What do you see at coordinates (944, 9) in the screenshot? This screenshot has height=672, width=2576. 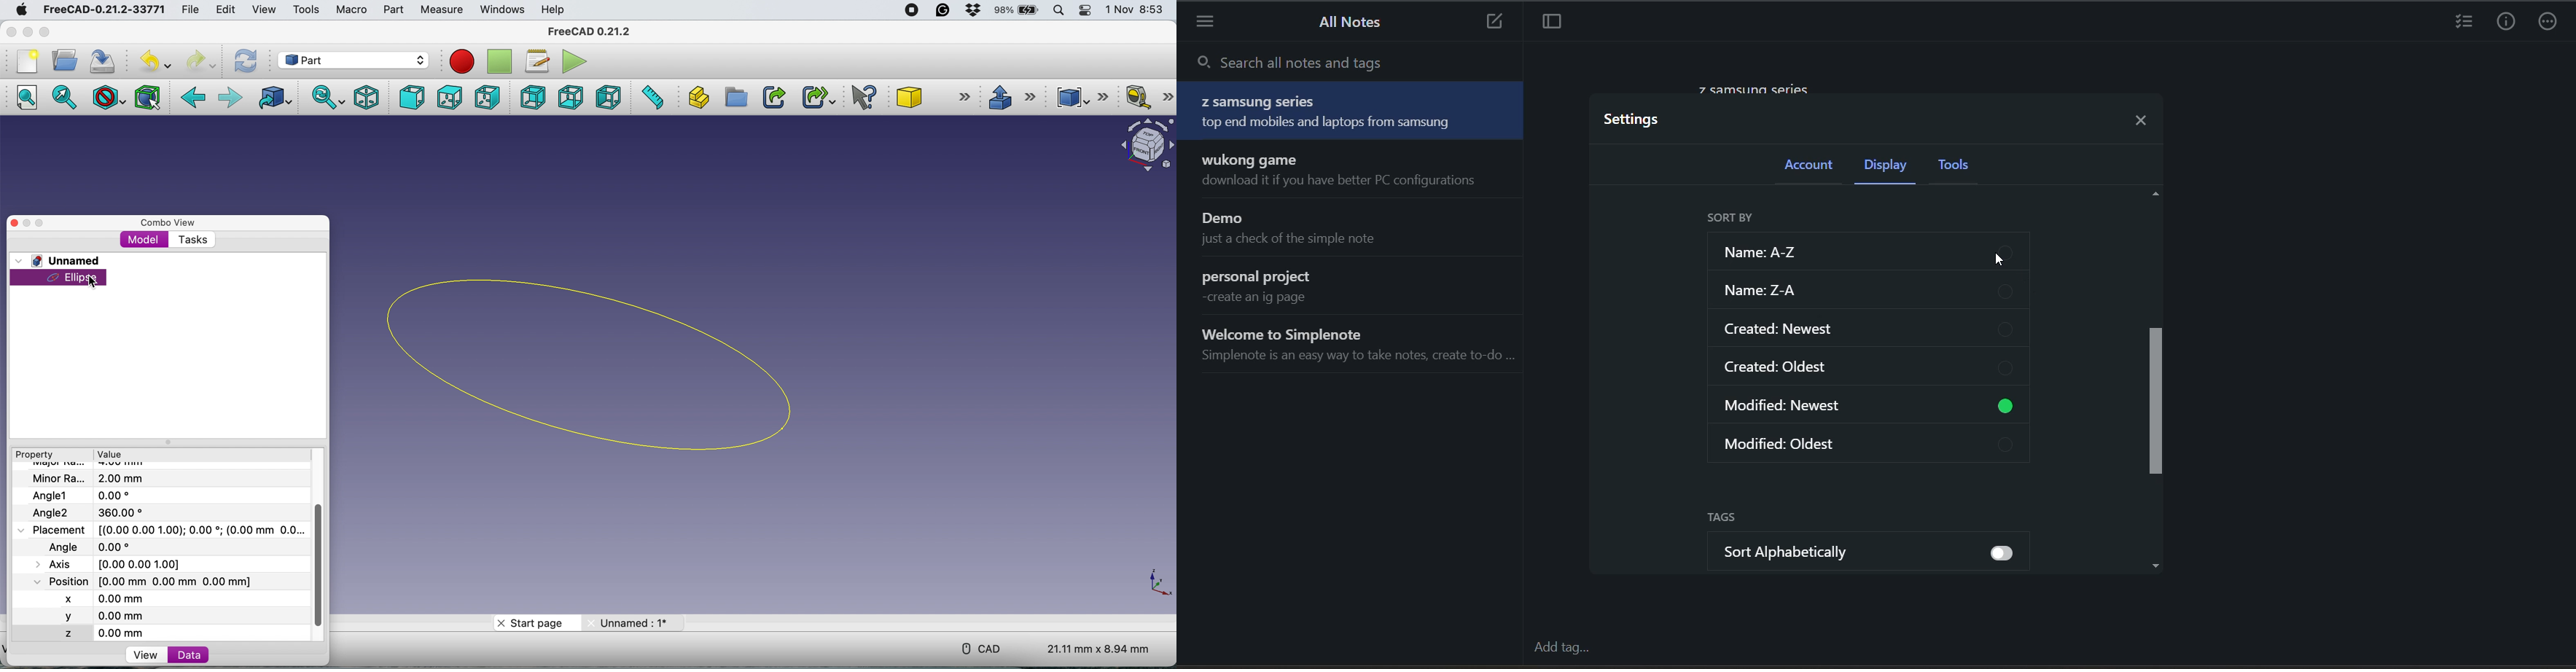 I see `grammarly` at bounding box center [944, 9].